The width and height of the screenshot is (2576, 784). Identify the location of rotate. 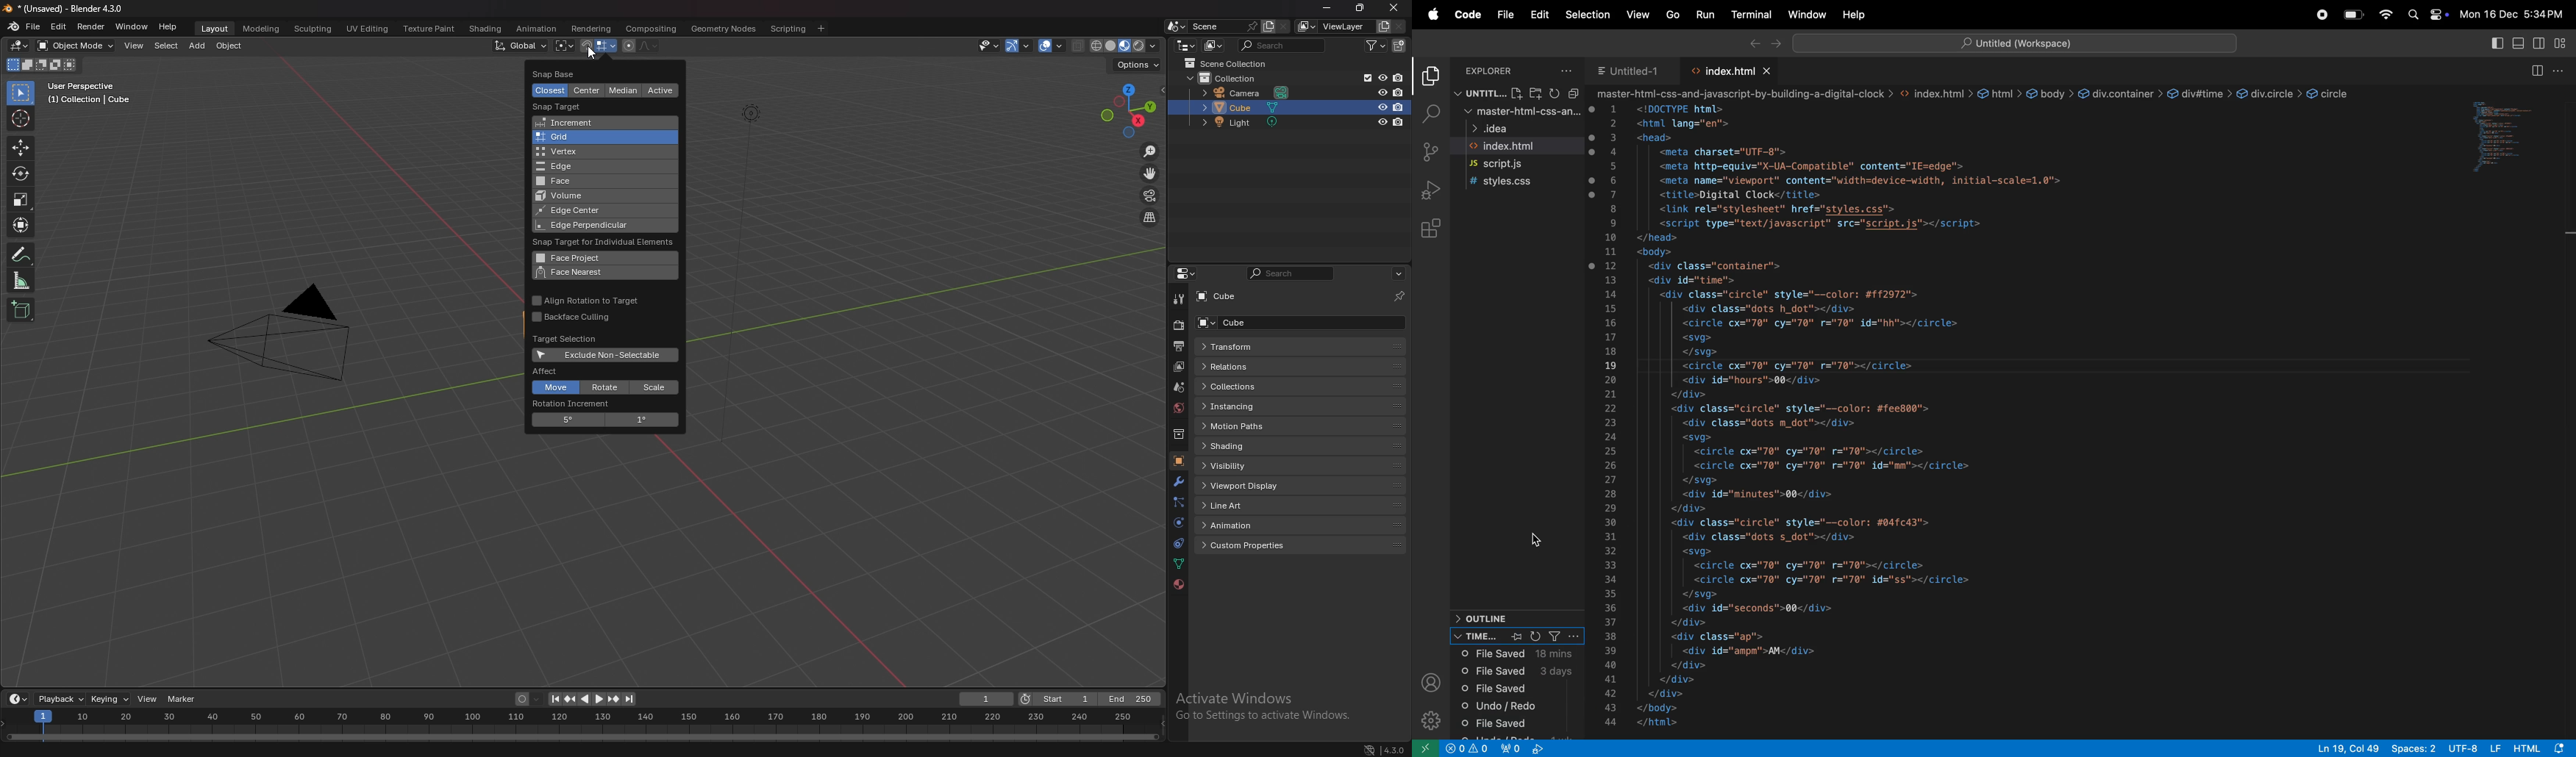
(21, 173).